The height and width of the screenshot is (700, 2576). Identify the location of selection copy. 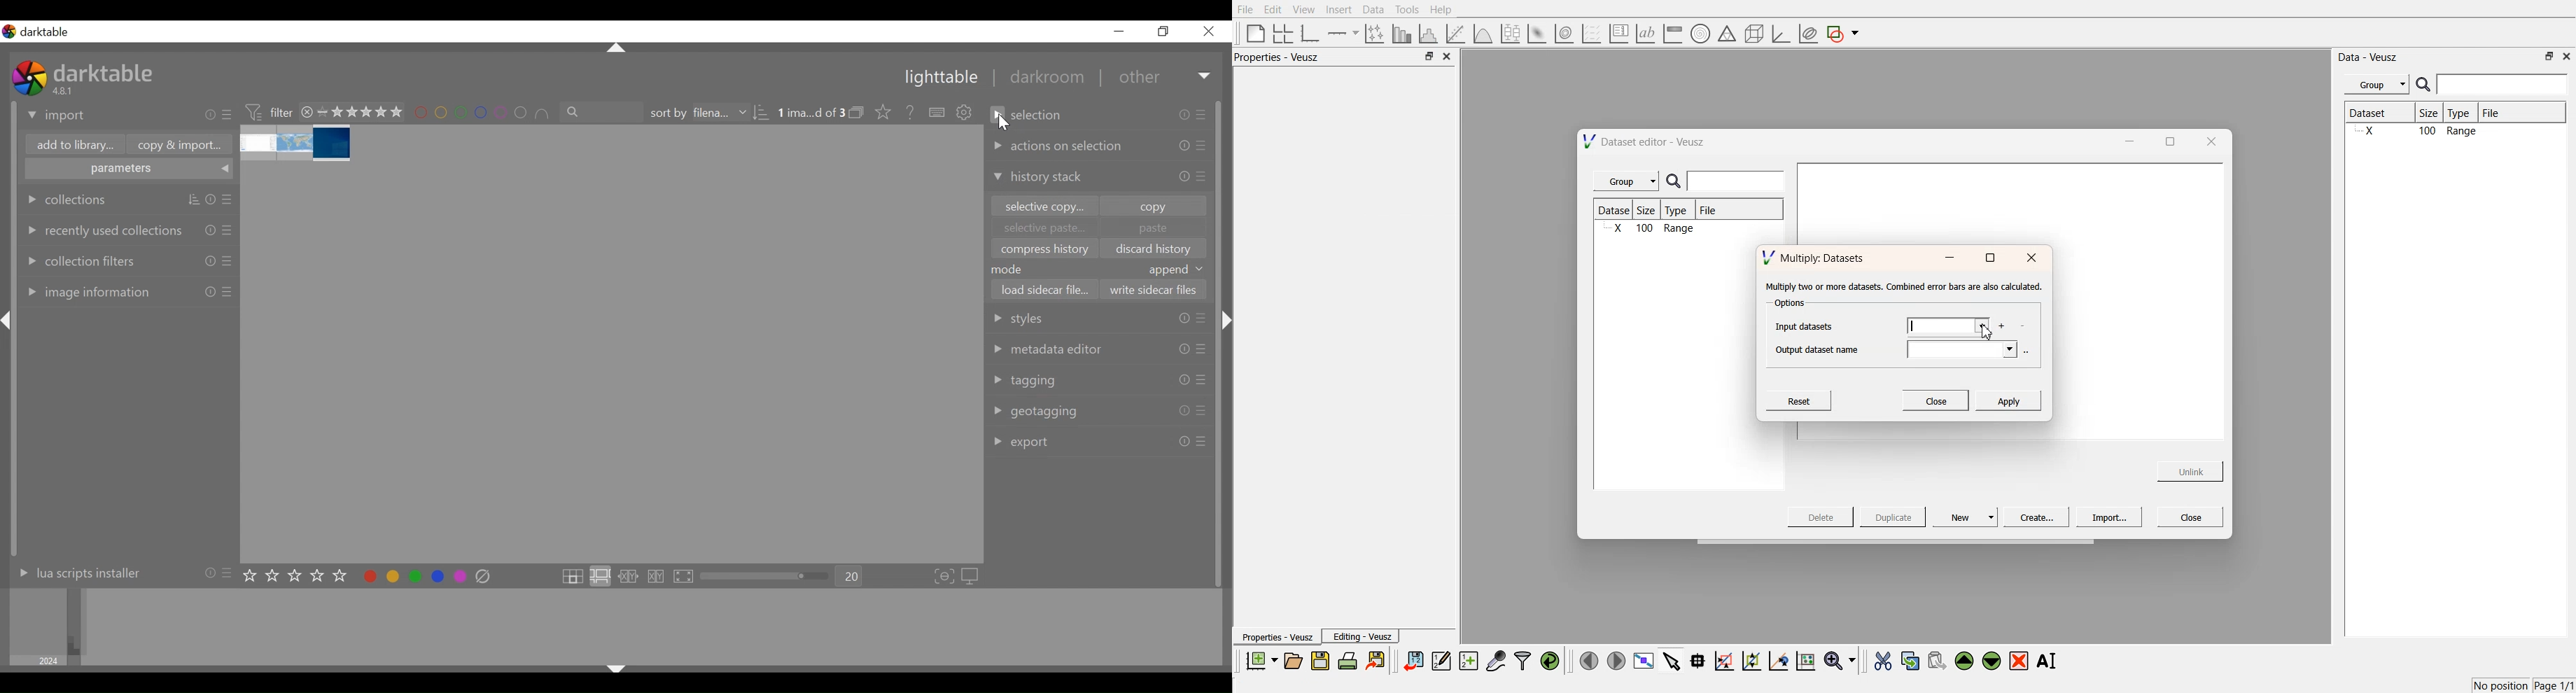
(1040, 205).